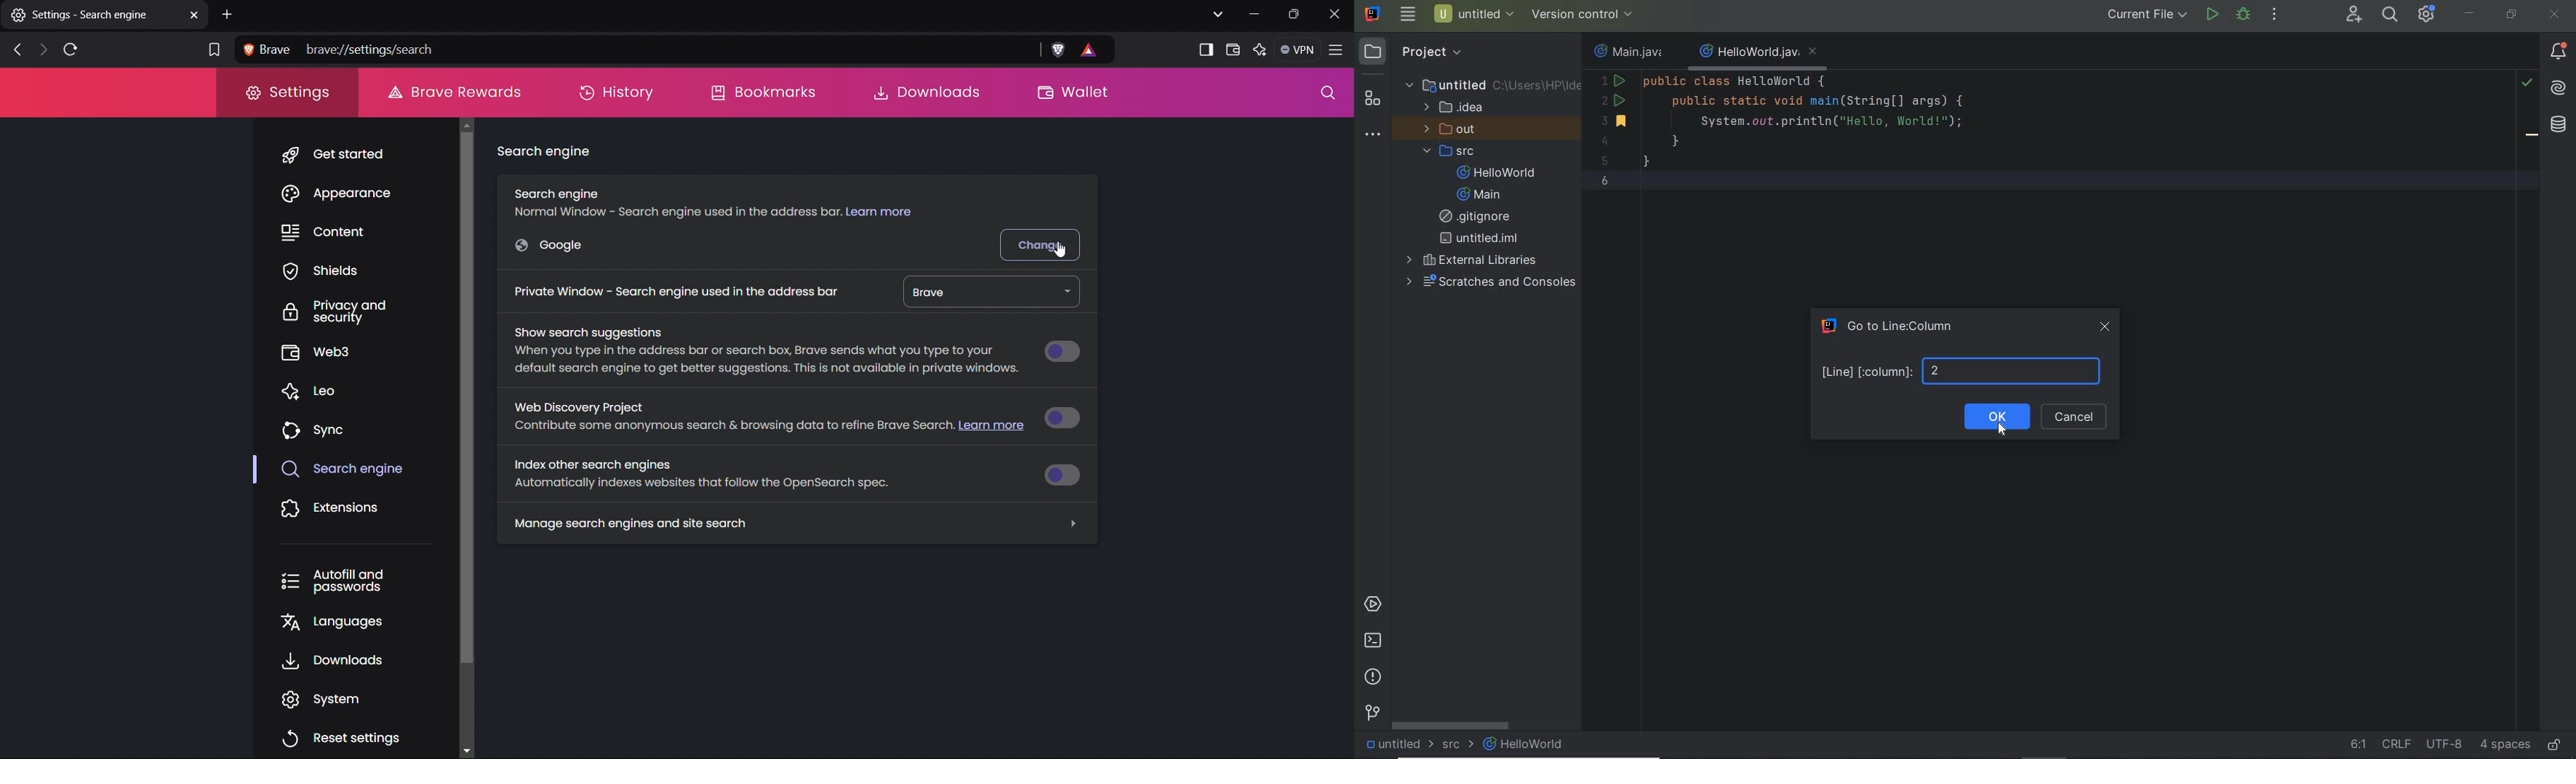  Describe the element at coordinates (2557, 89) in the screenshot. I see `AI assistant` at that location.